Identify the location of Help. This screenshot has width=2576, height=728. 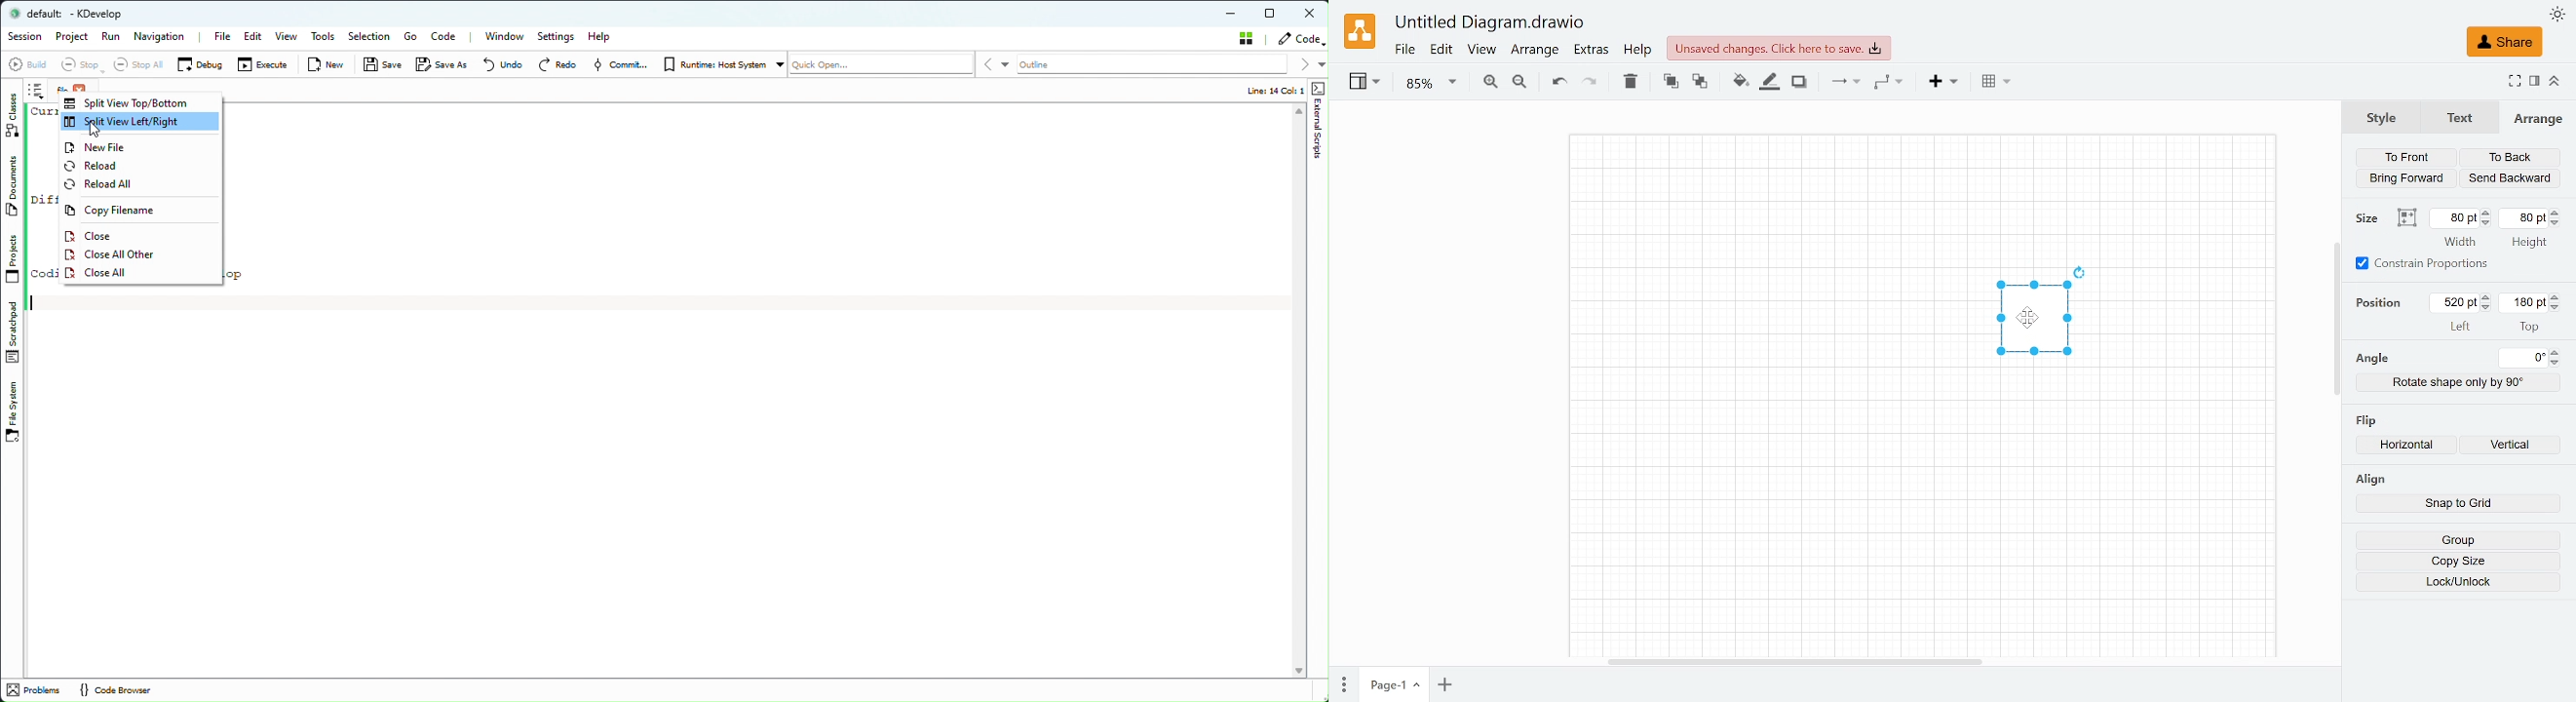
(1638, 50).